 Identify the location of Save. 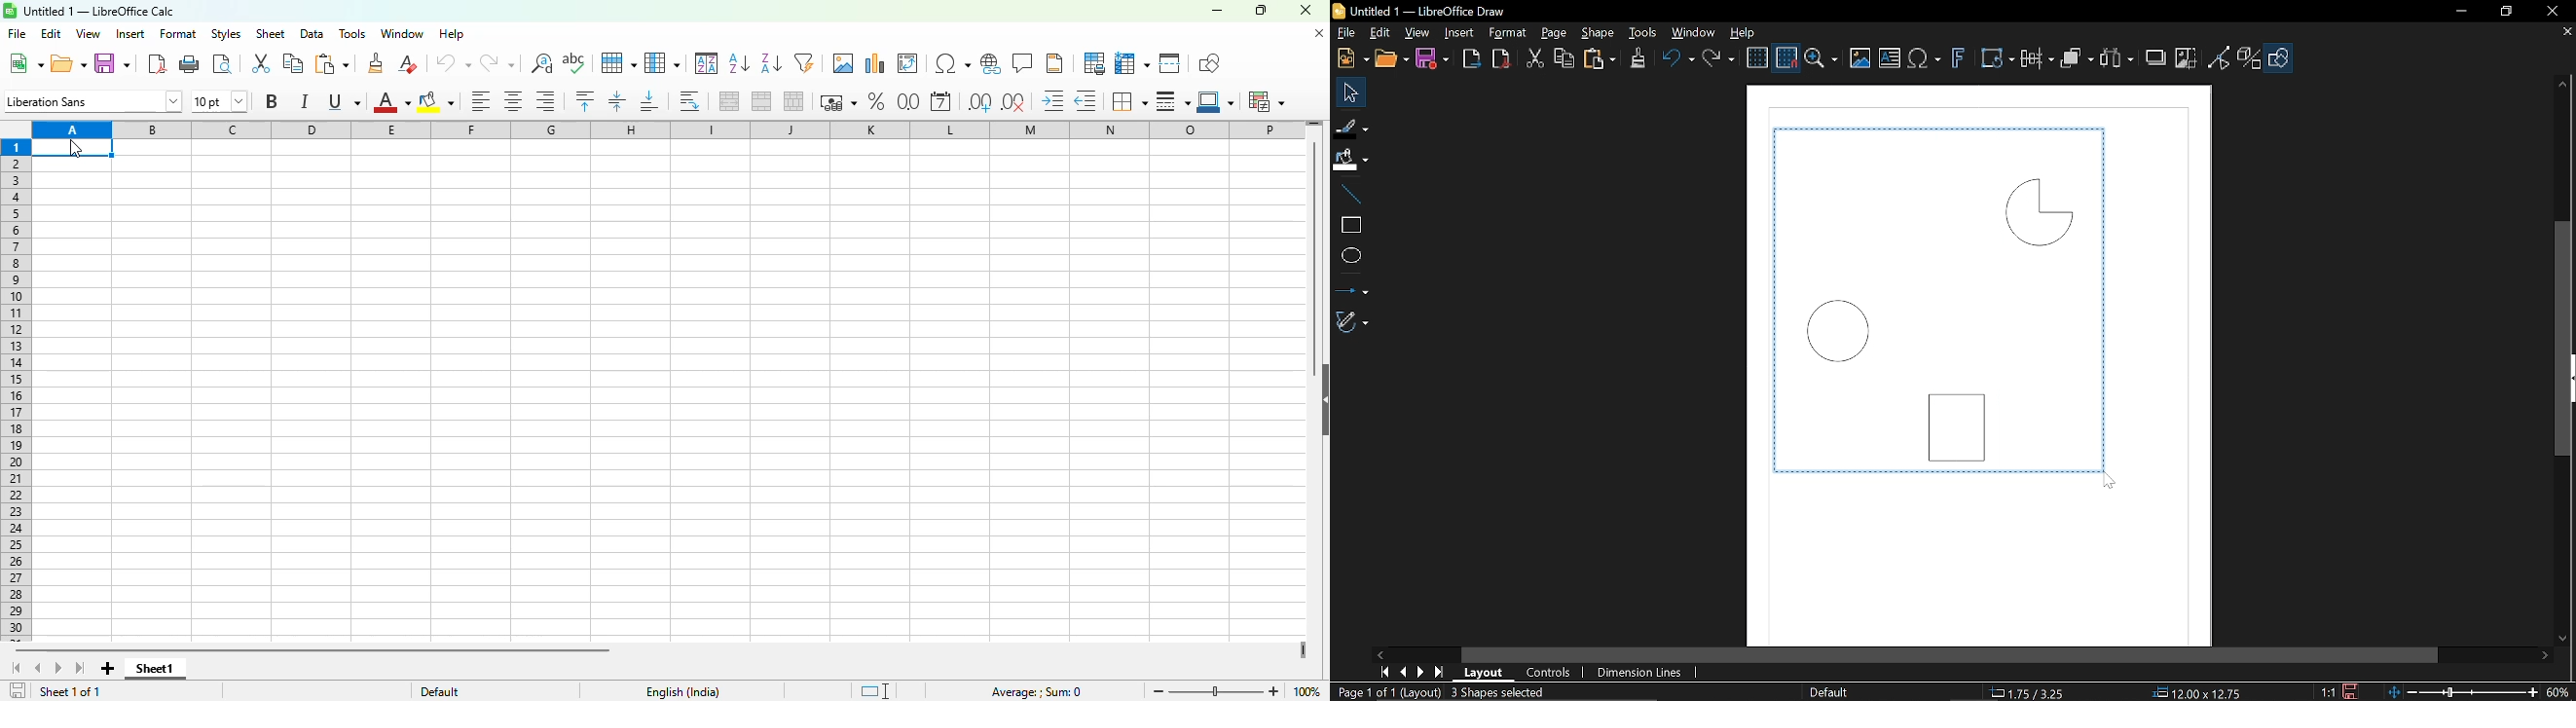
(1431, 59).